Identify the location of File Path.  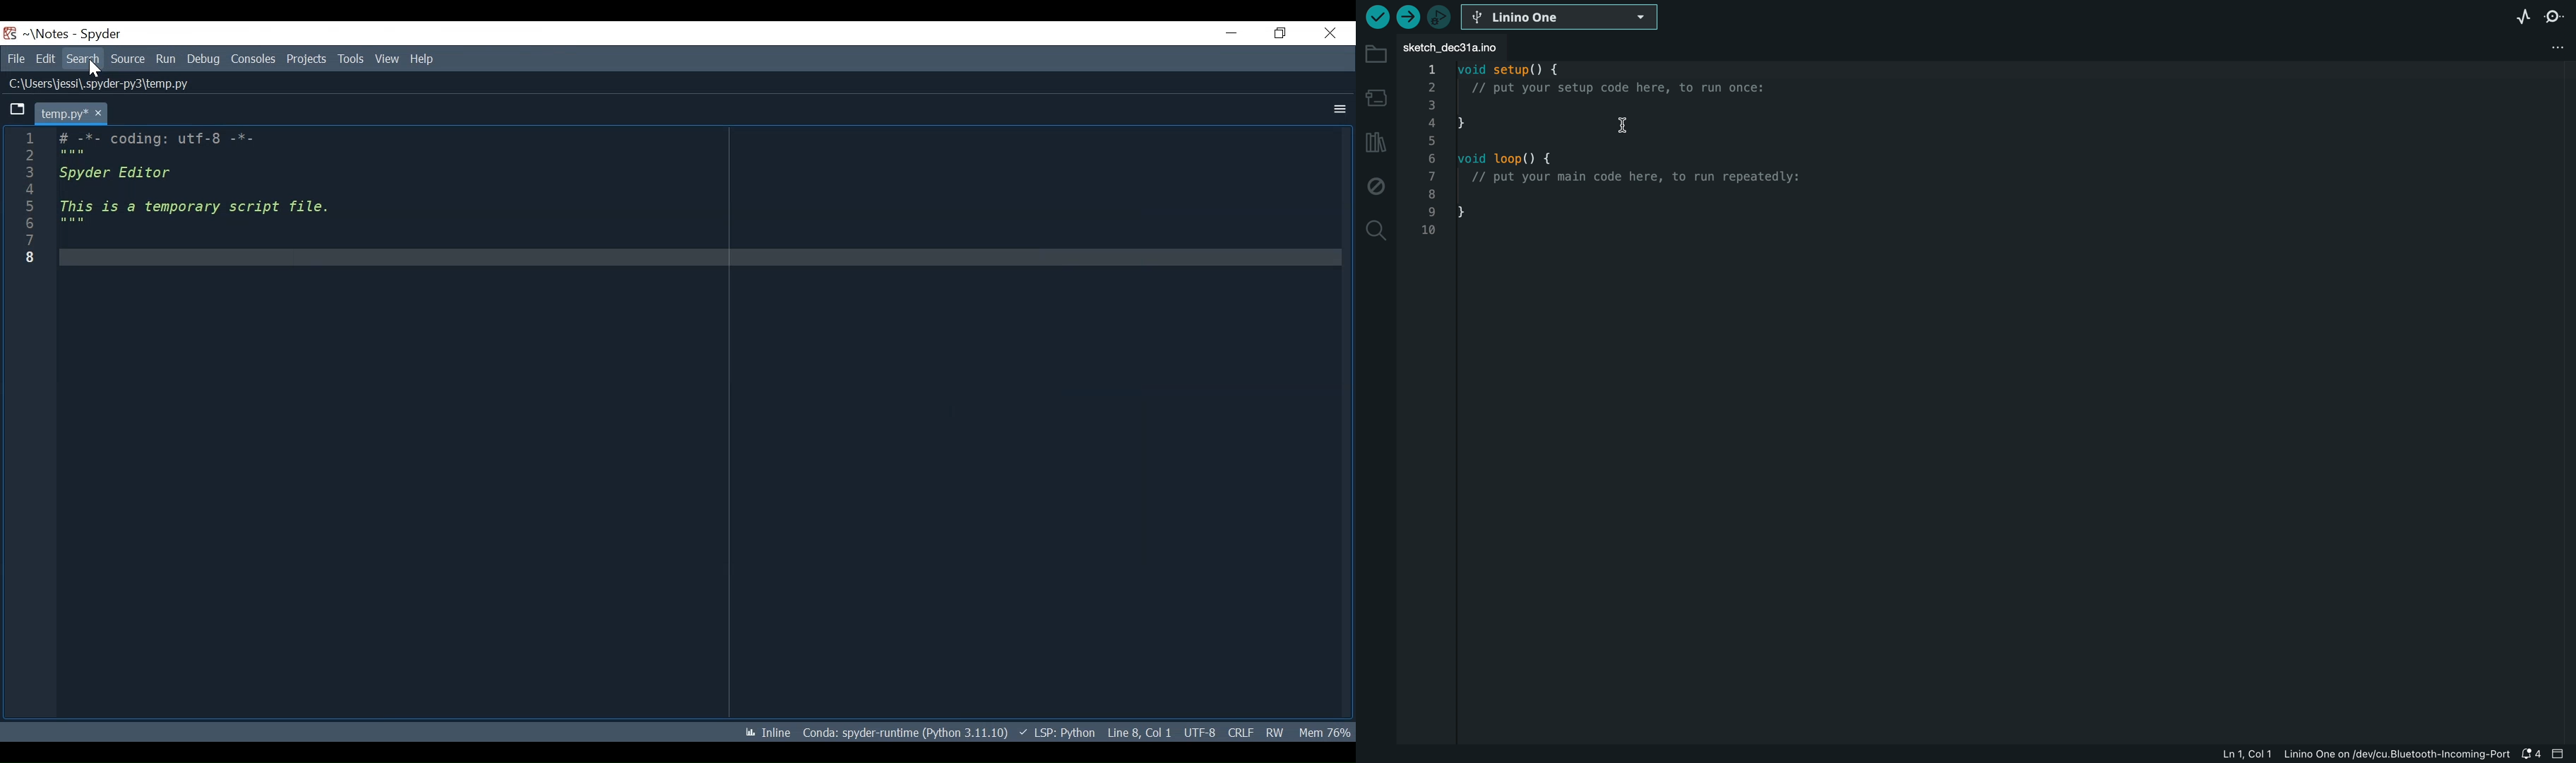
(92, 84).